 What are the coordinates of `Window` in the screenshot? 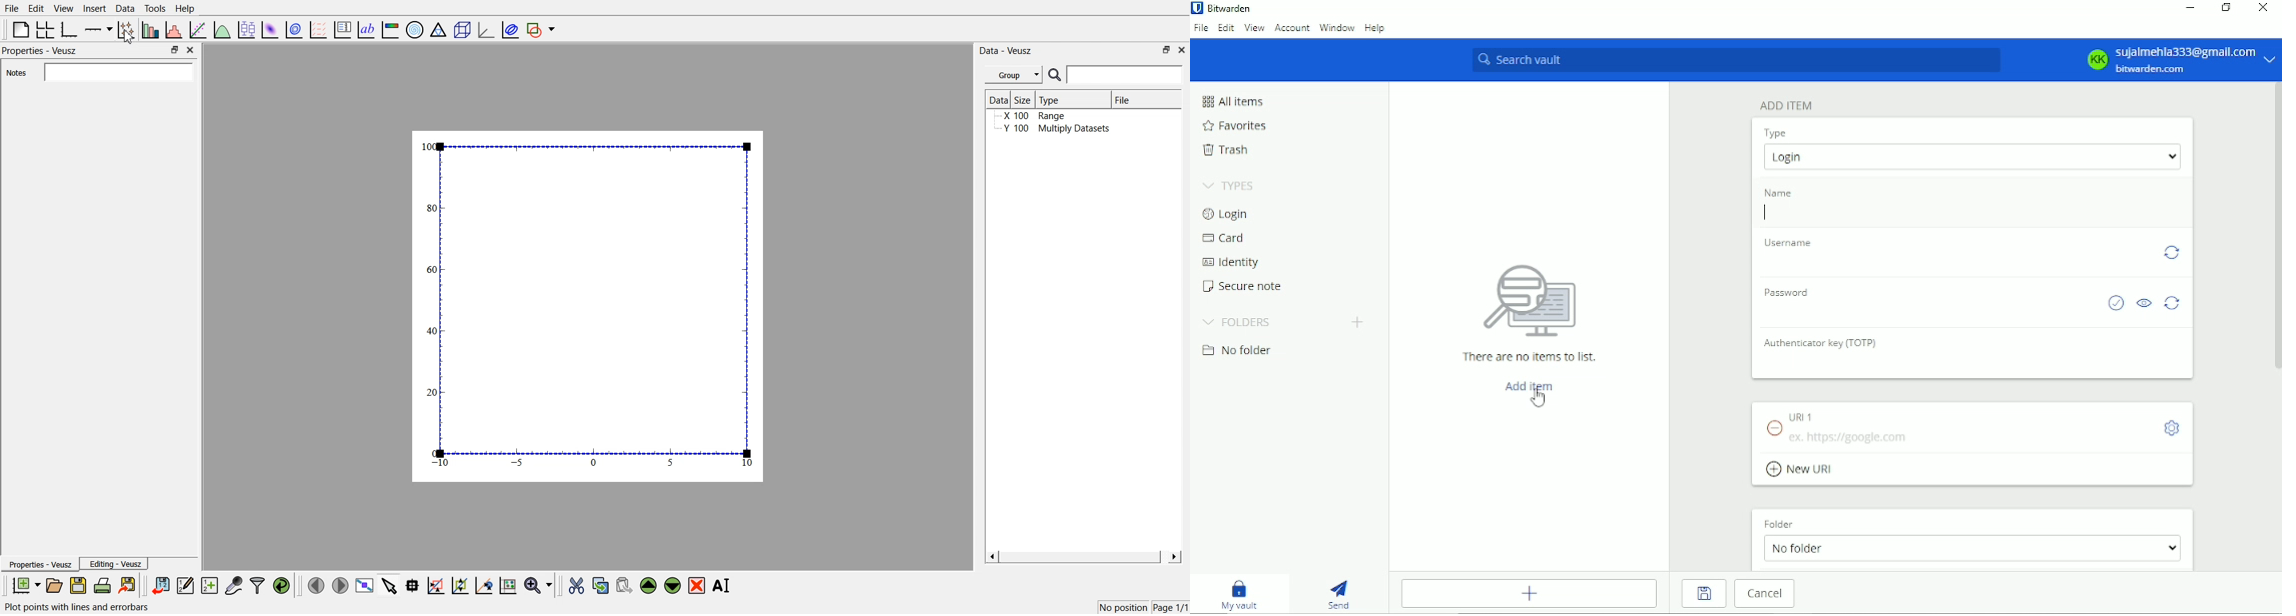 It's located at (1336, 28).